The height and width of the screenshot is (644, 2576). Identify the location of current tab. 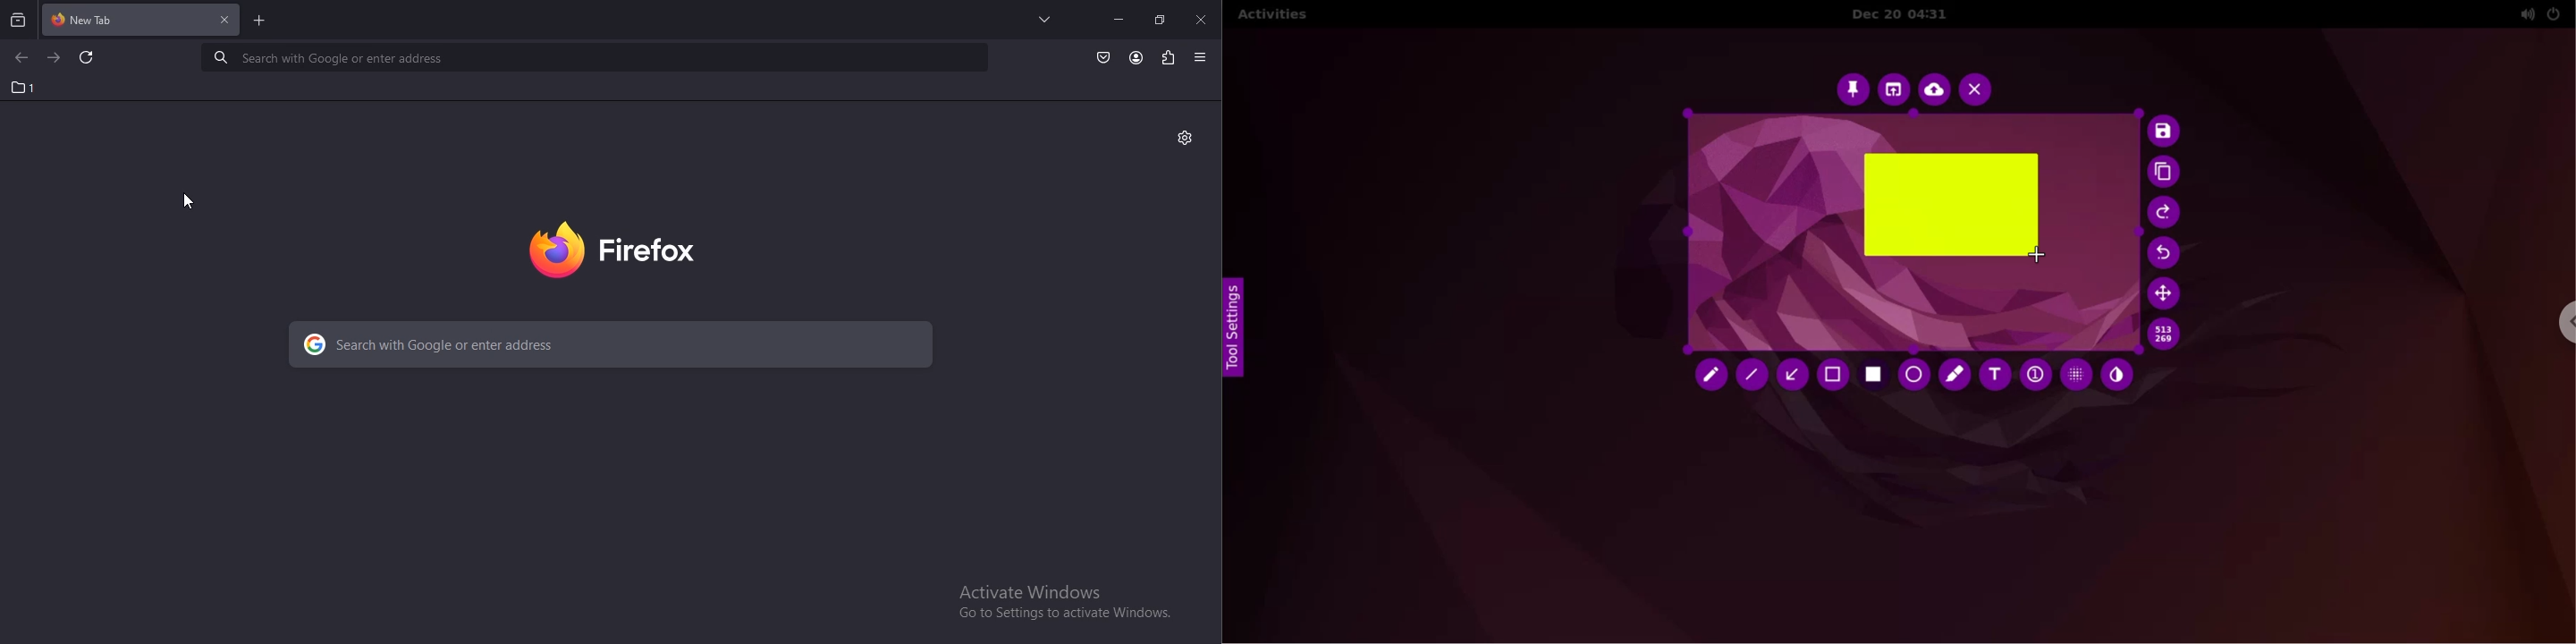
(142, 21).